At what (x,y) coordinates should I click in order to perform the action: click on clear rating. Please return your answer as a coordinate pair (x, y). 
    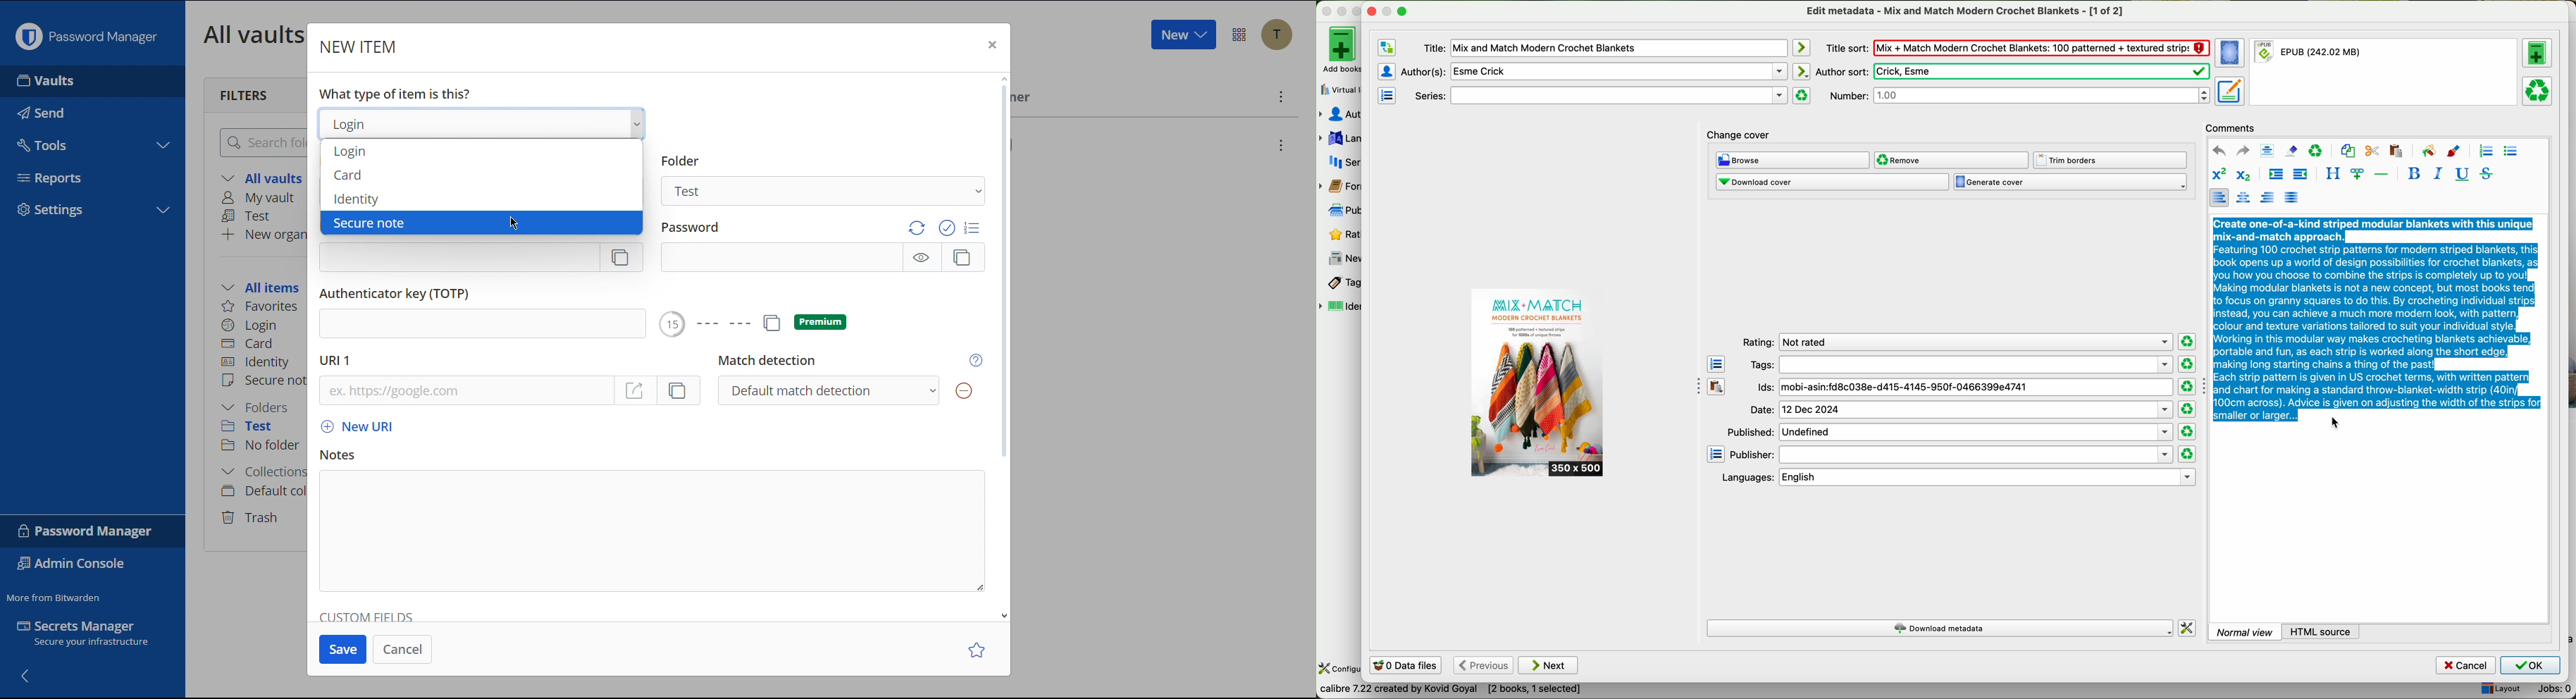
    Looking at the image, I should click on (2186, 364).